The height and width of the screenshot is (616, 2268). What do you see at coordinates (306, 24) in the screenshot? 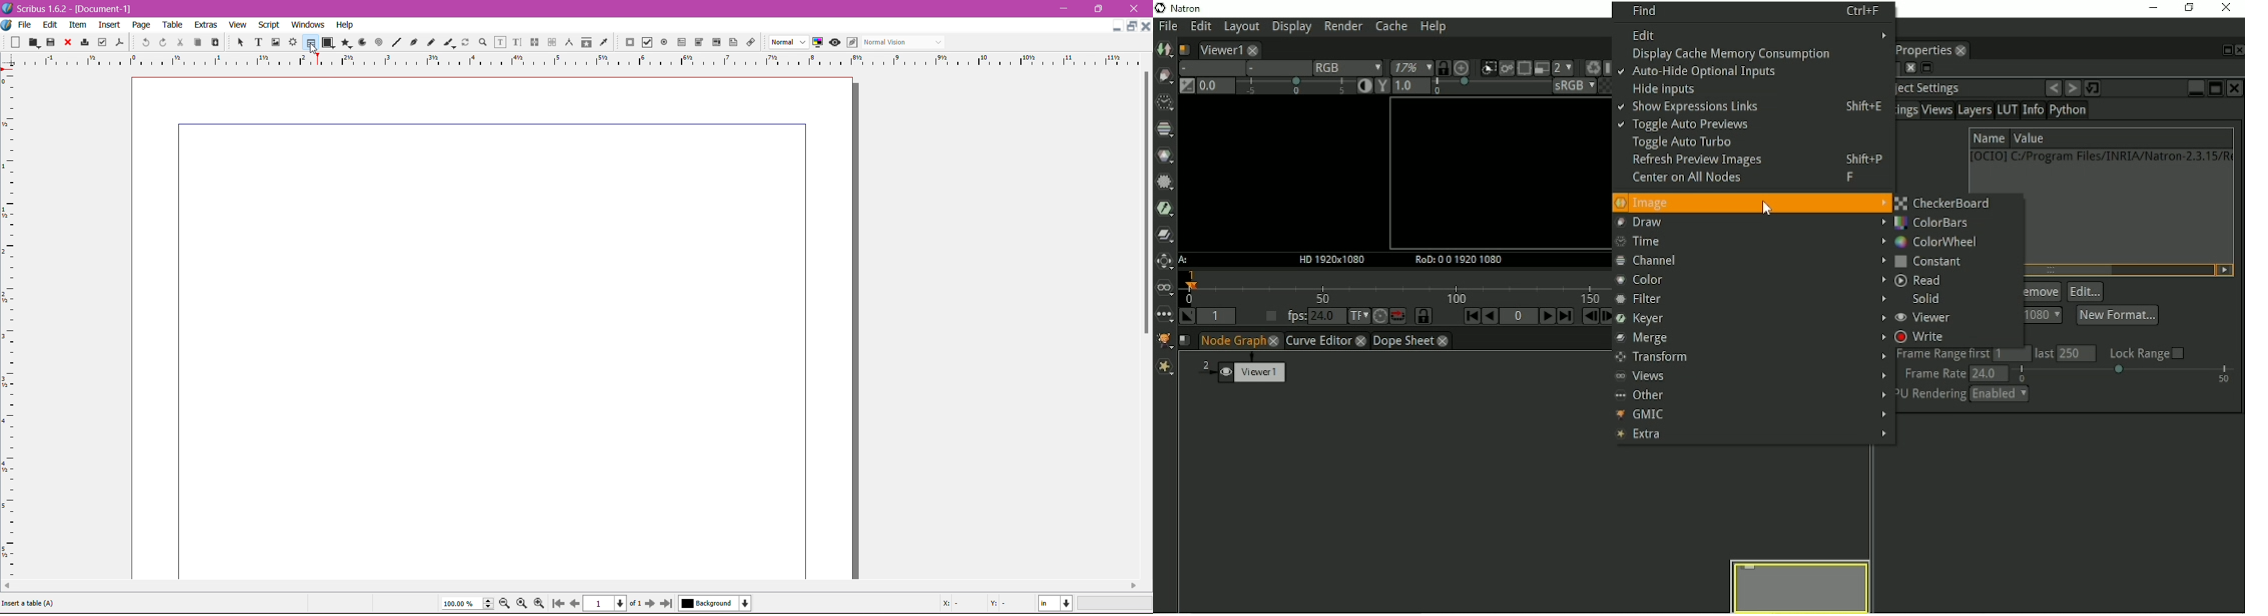
I see `Windows` at bounding box center [306, 24].